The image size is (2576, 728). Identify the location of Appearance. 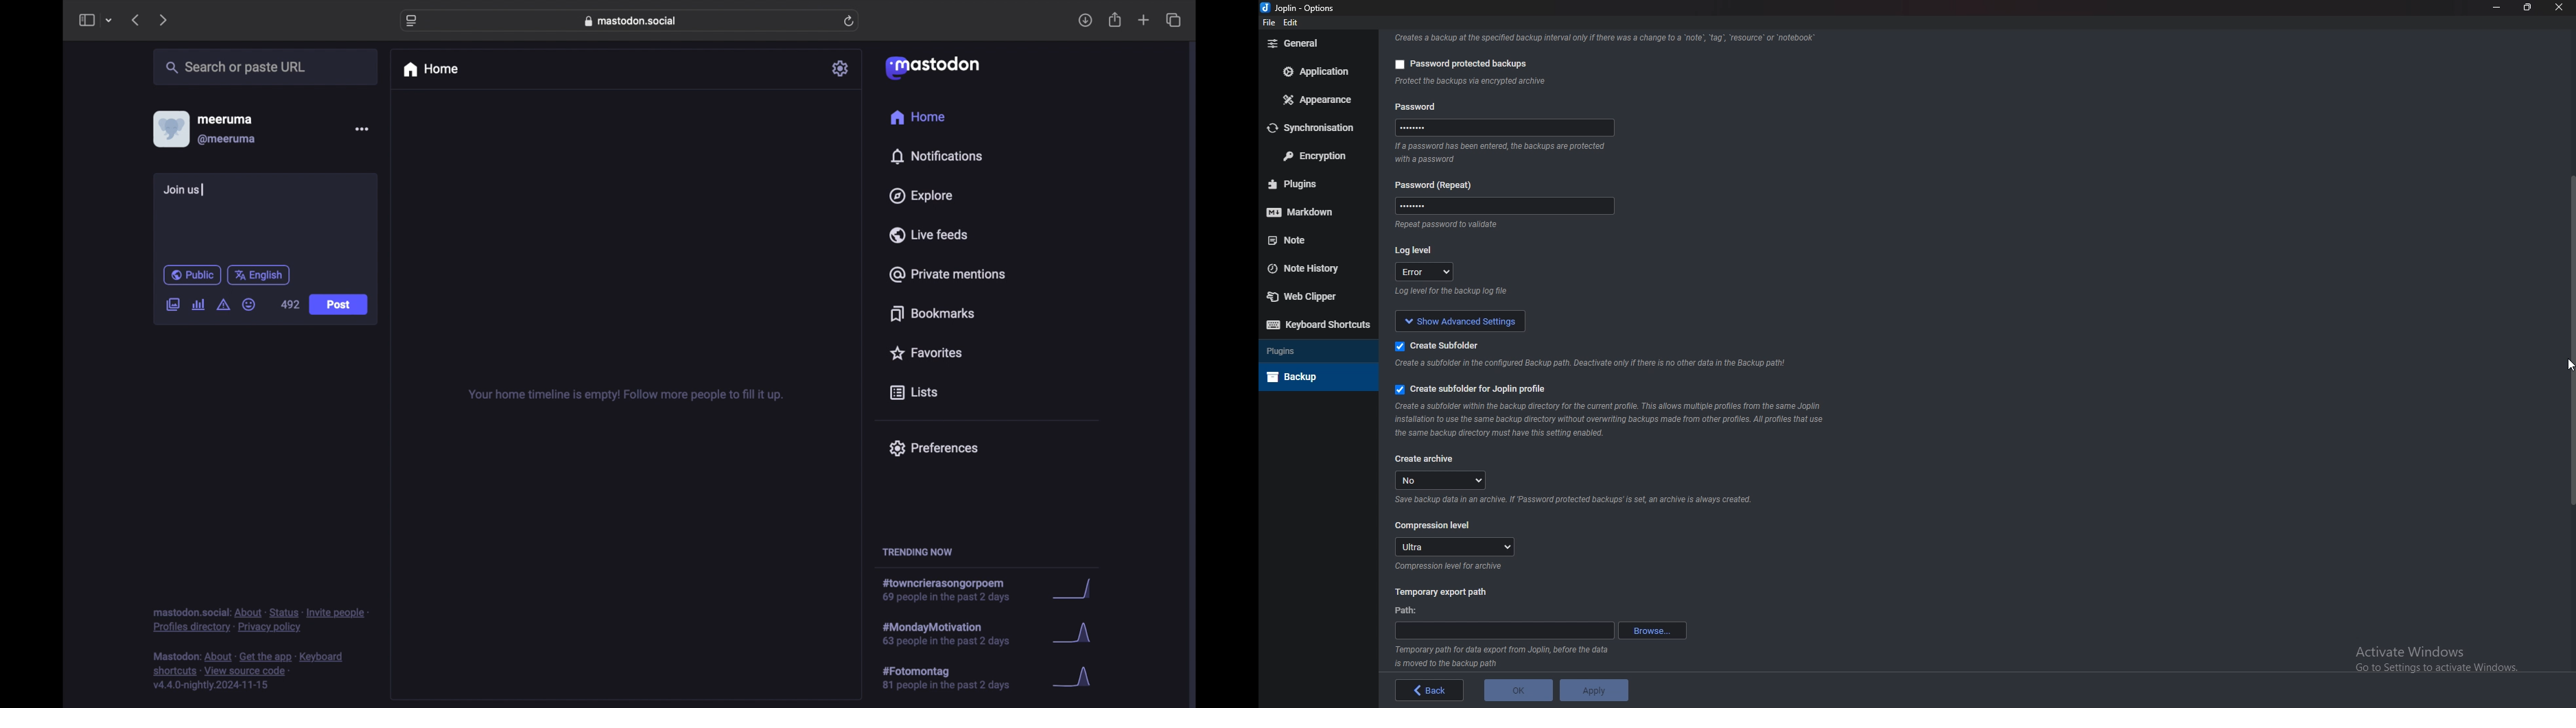
(1318, 101).